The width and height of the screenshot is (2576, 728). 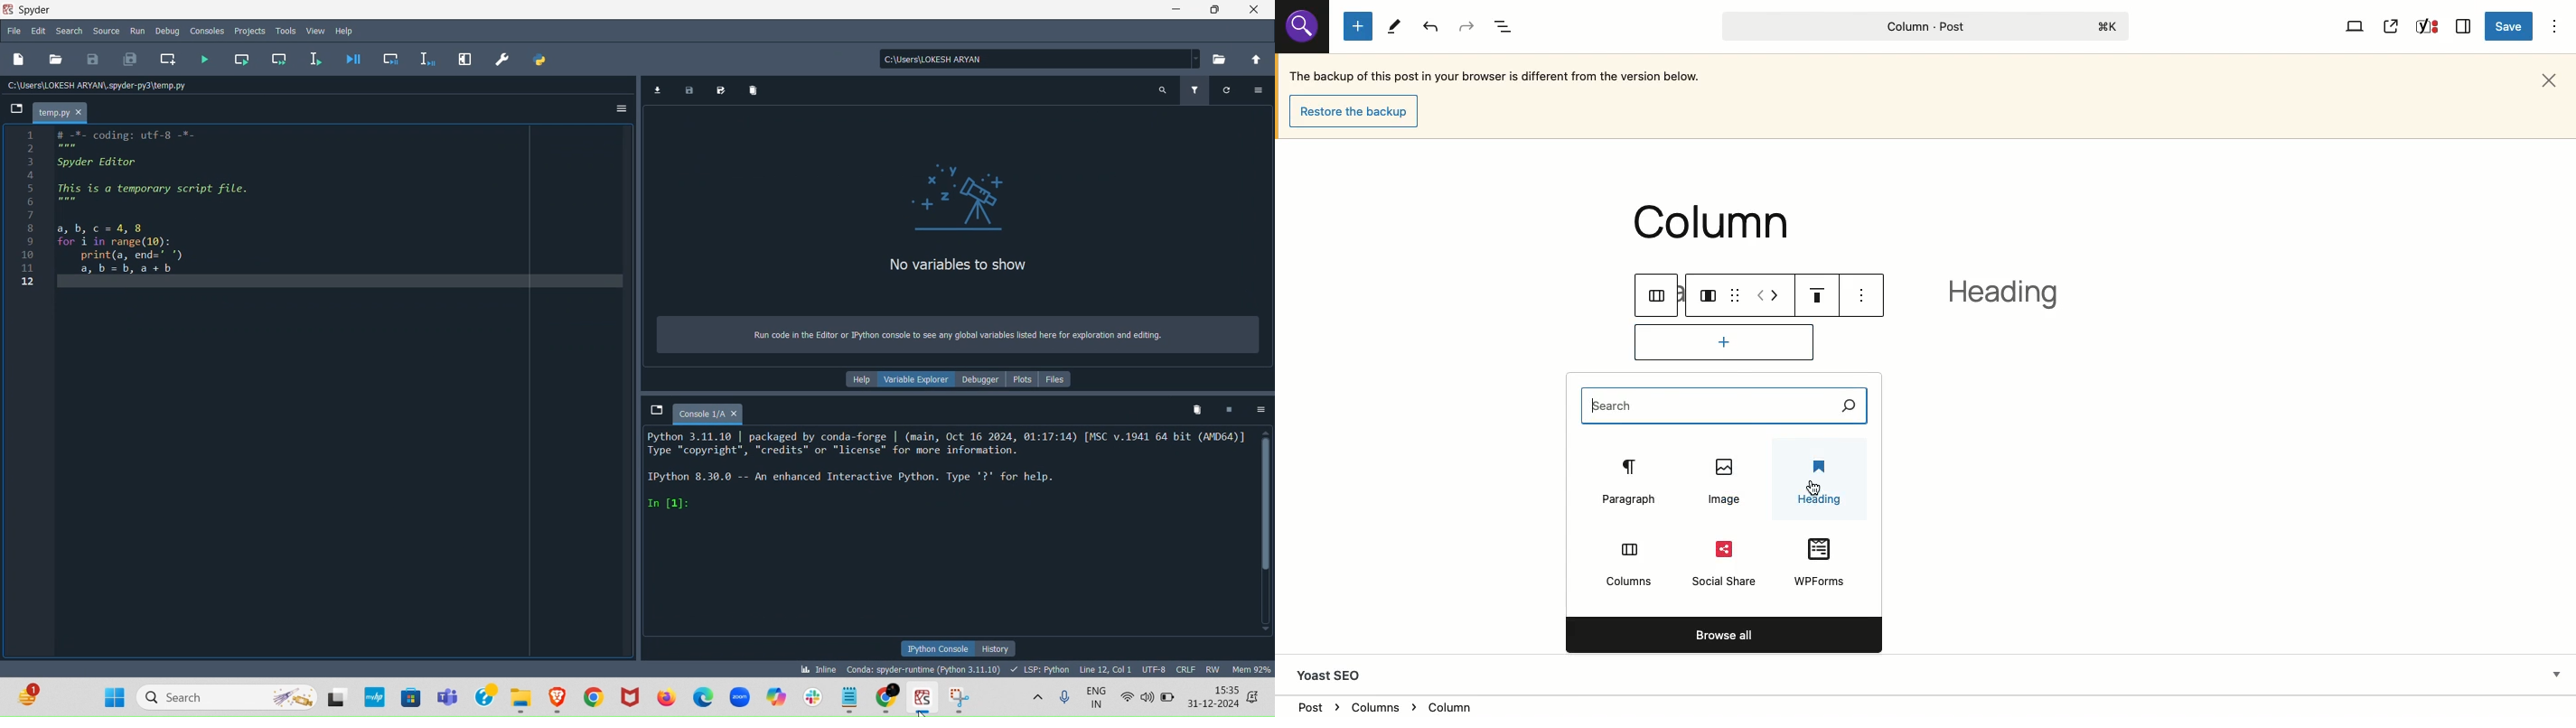 I want to click on Options, so click(x=1261, y=410).